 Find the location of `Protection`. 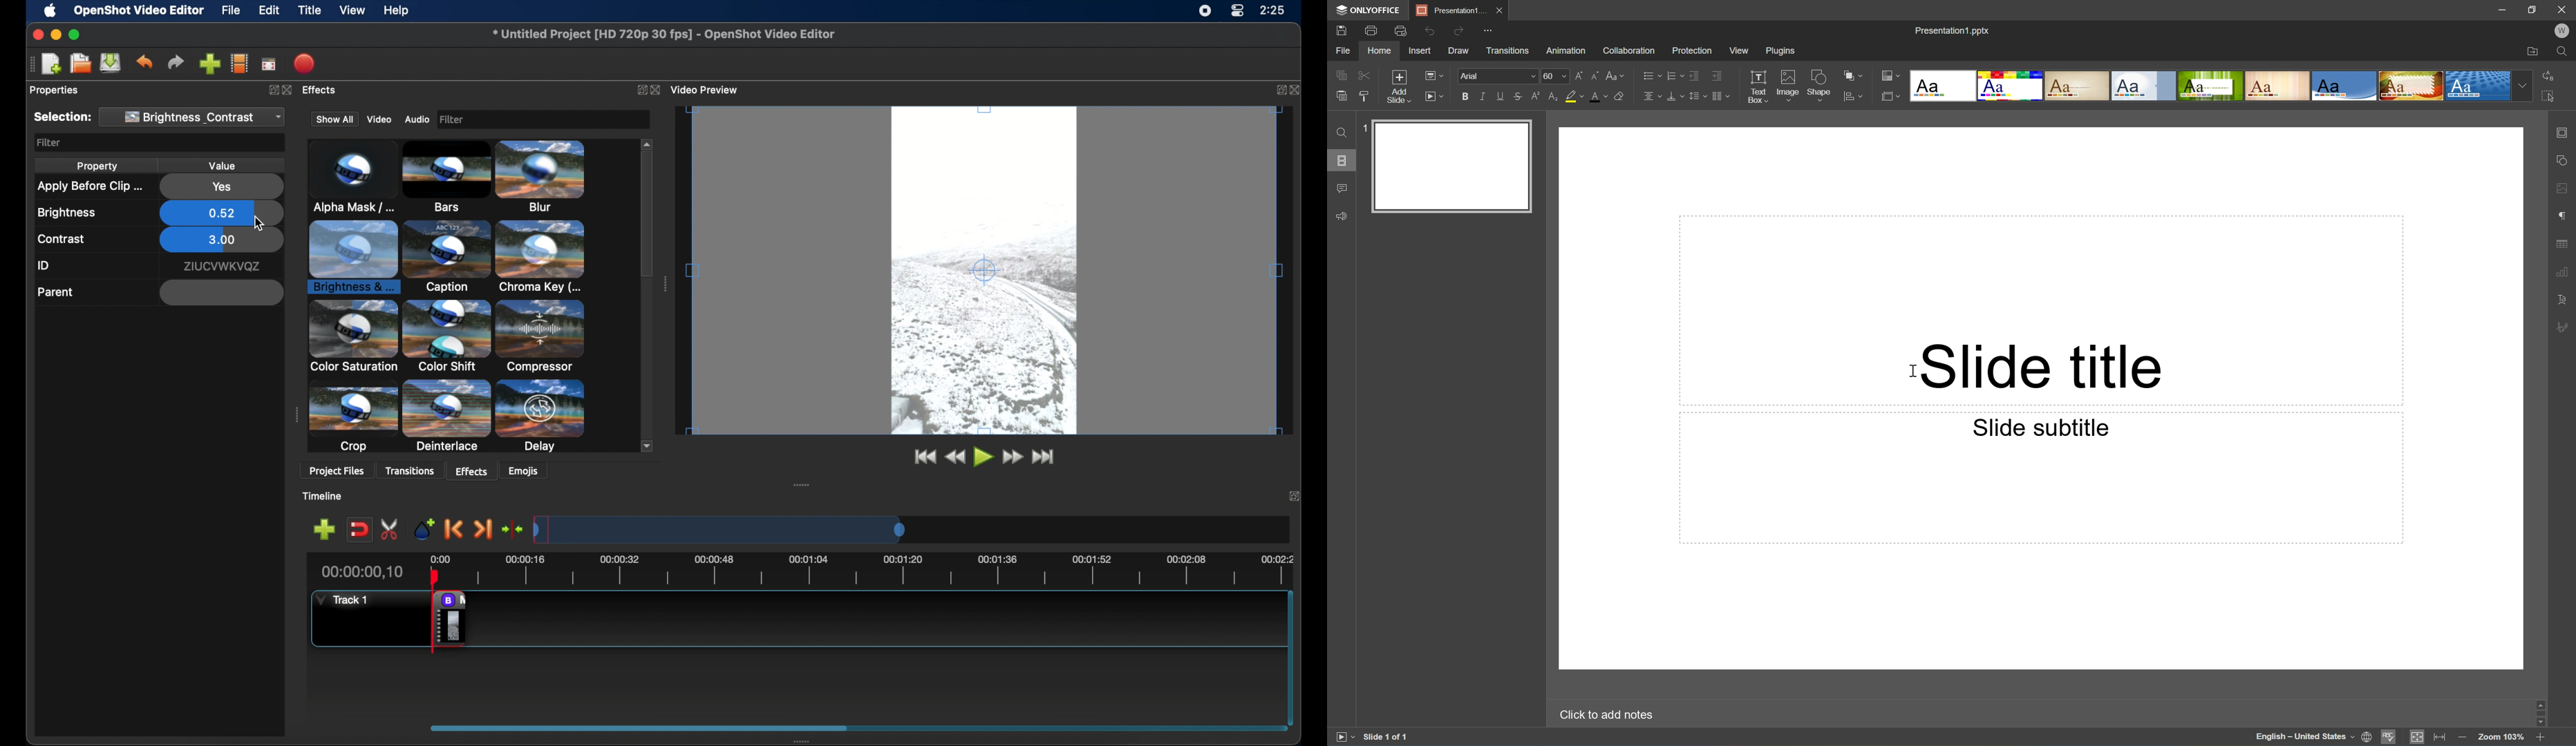

Protection is located at coordinates (1691, 50).